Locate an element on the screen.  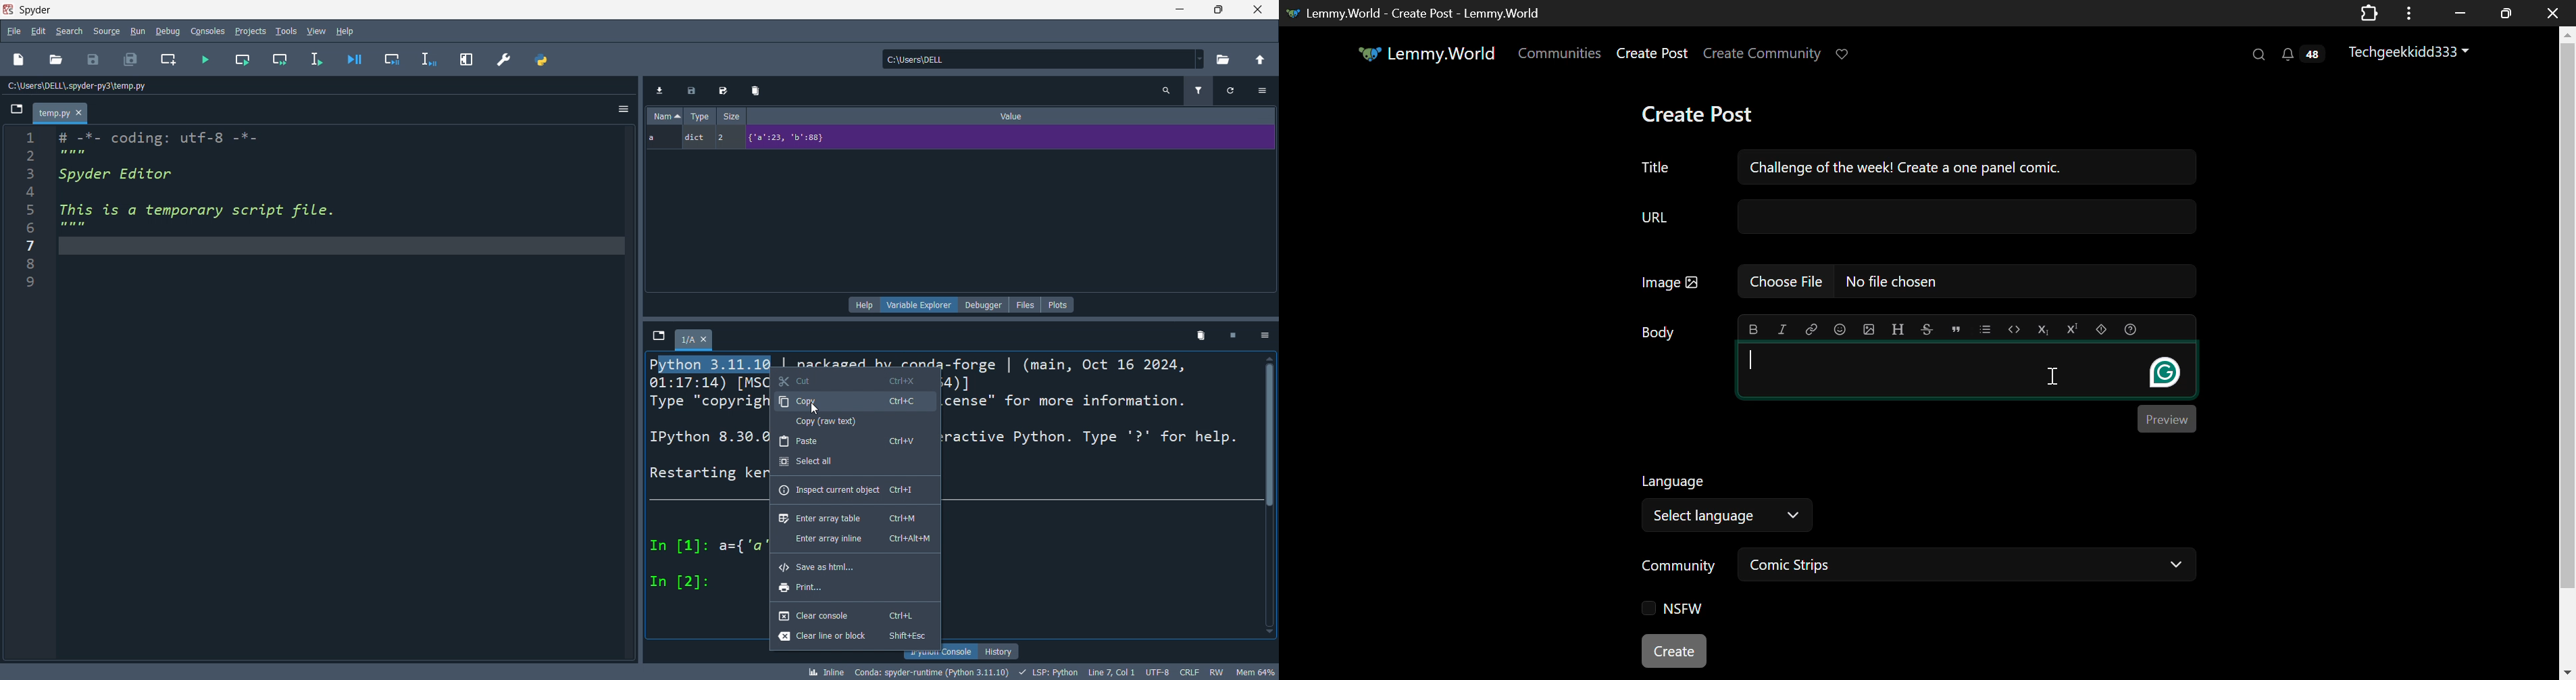
save data is located at coordinates (694, 89).